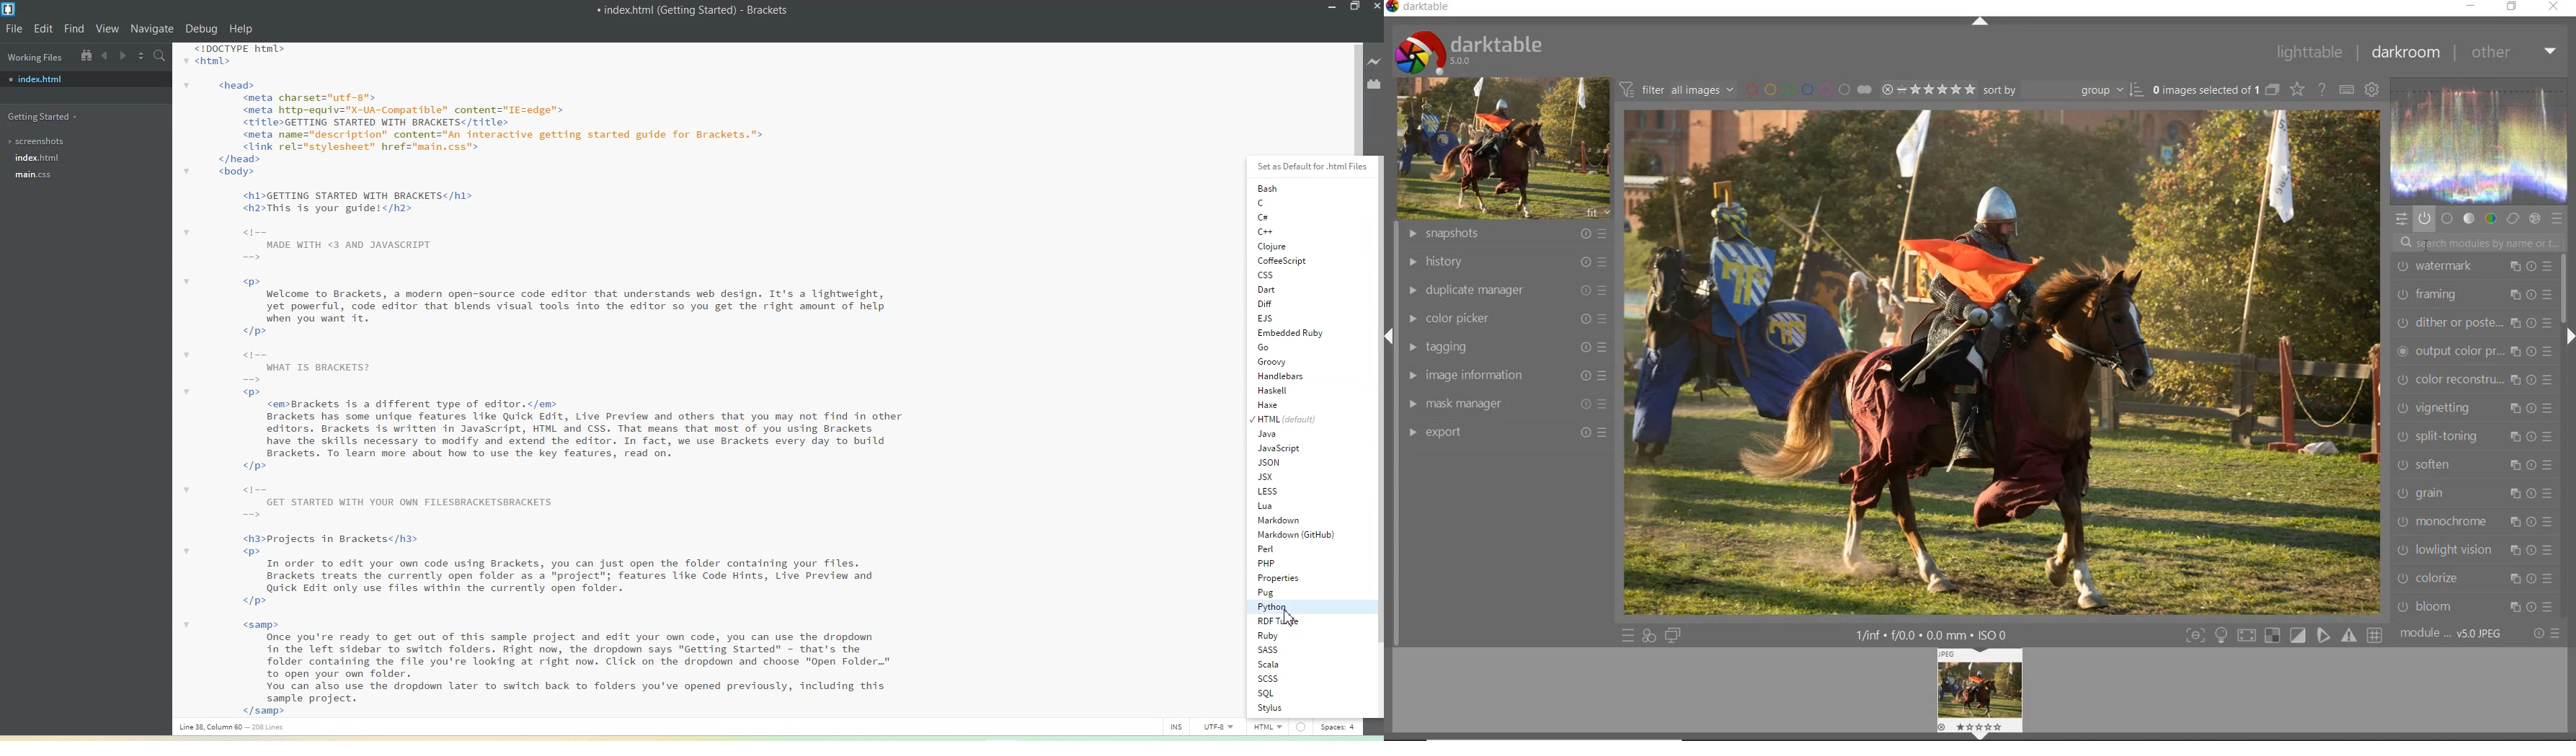 This screenshot has height=756, width=2576. What do you see at coordinates (1375, 60) in the screenshot?
I see `Live preview` at bounding box center [1375, 60].